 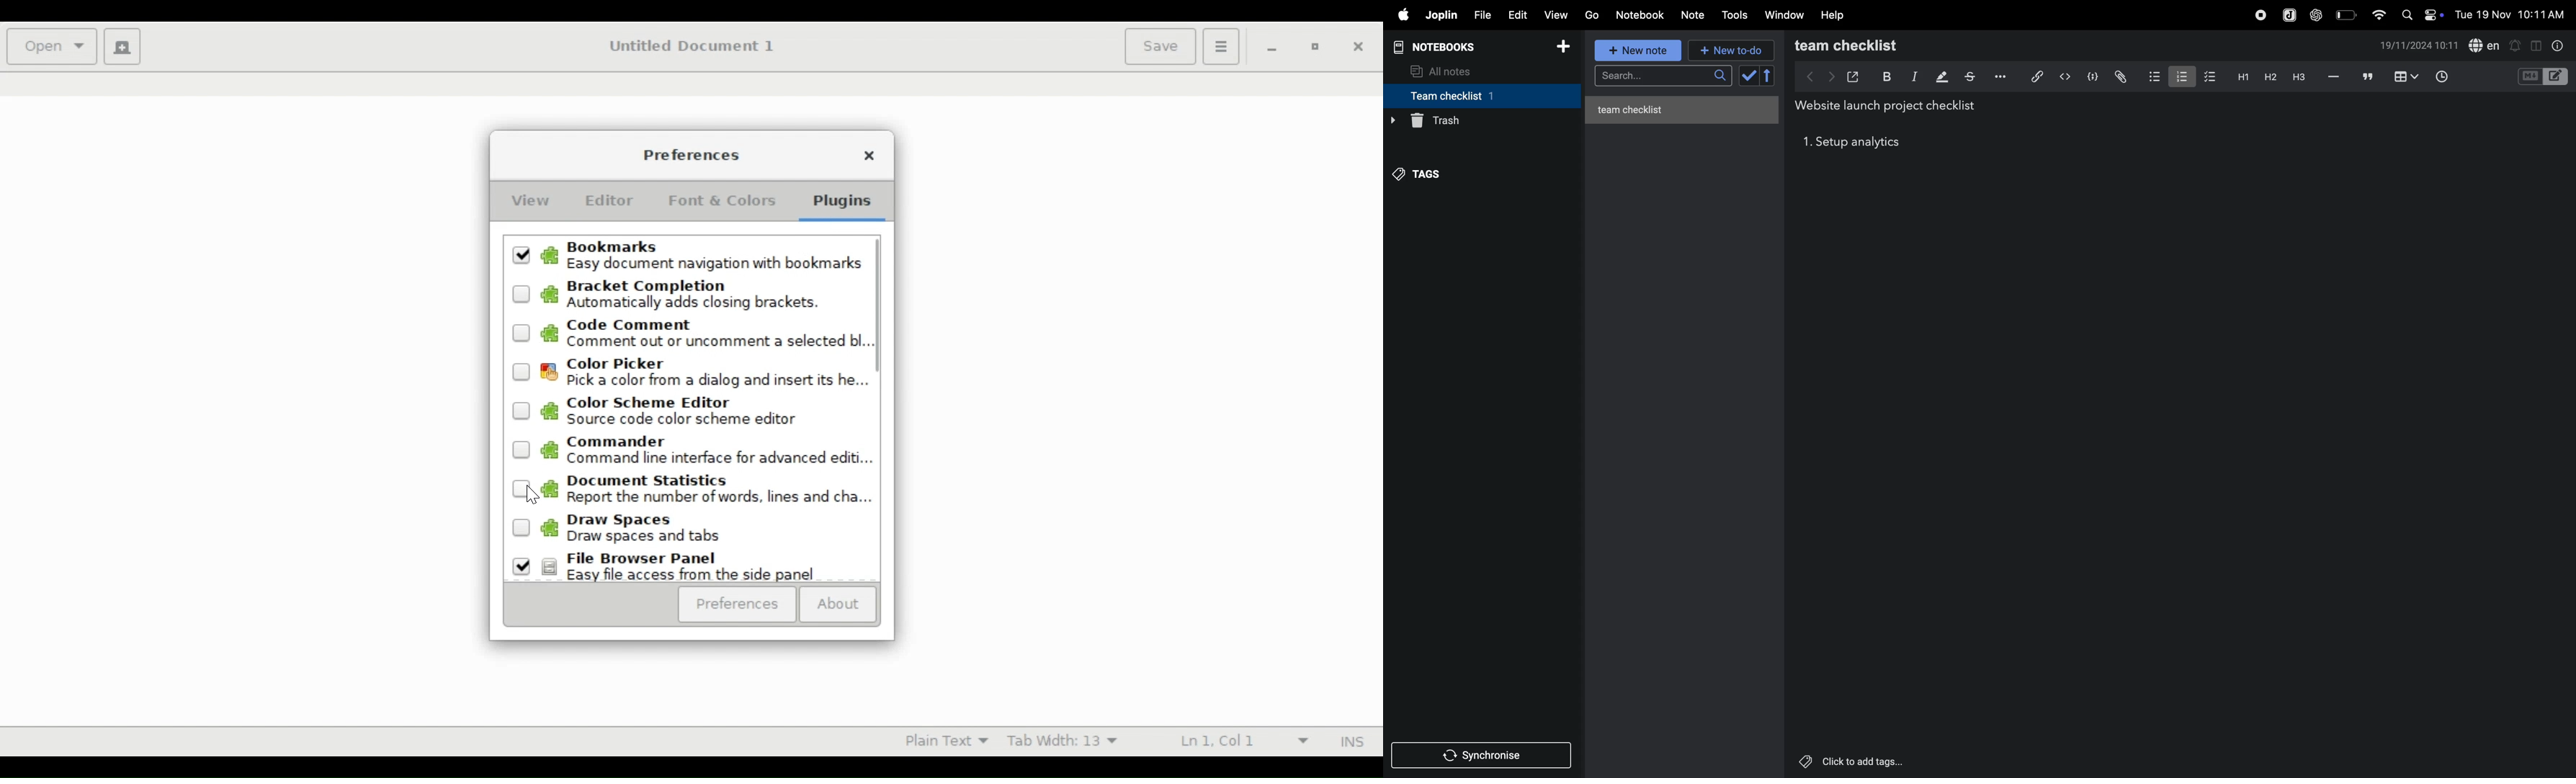 What do you see at coordinates (1349, 741) in the screenshot?
I see `INS` at bounding box center [1349, 741].